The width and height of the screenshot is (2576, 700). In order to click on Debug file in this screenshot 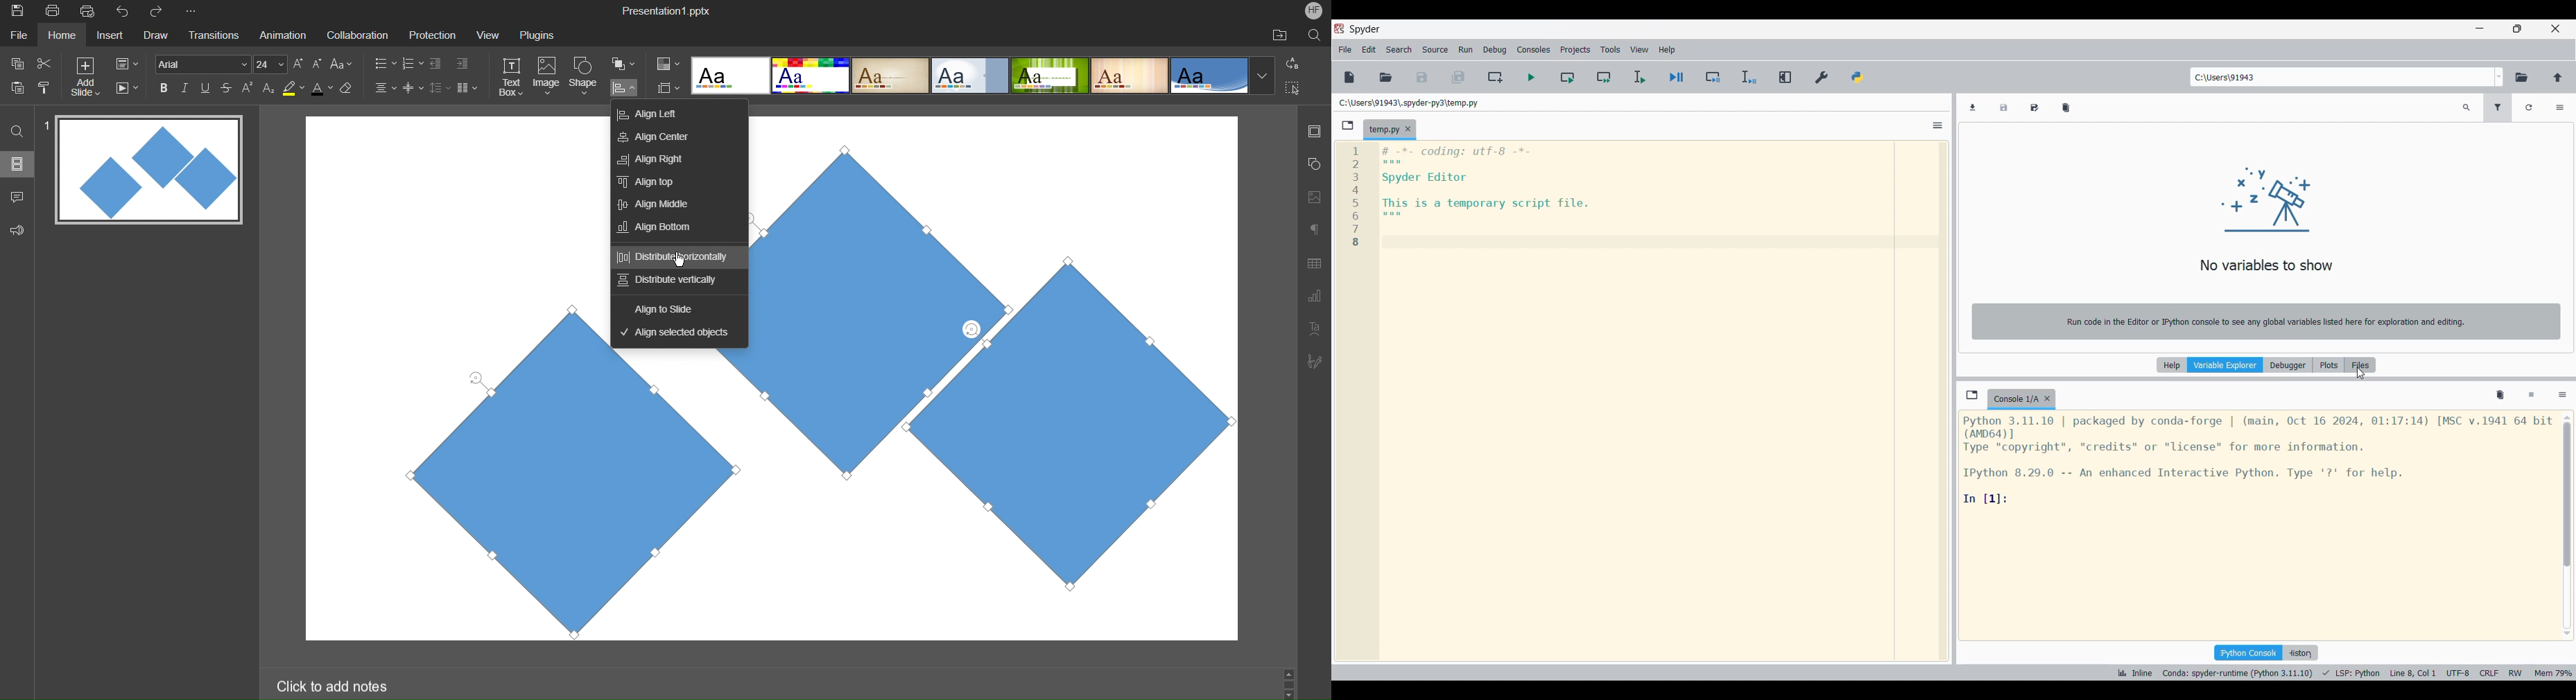, I will do `click(1677, 77)`.